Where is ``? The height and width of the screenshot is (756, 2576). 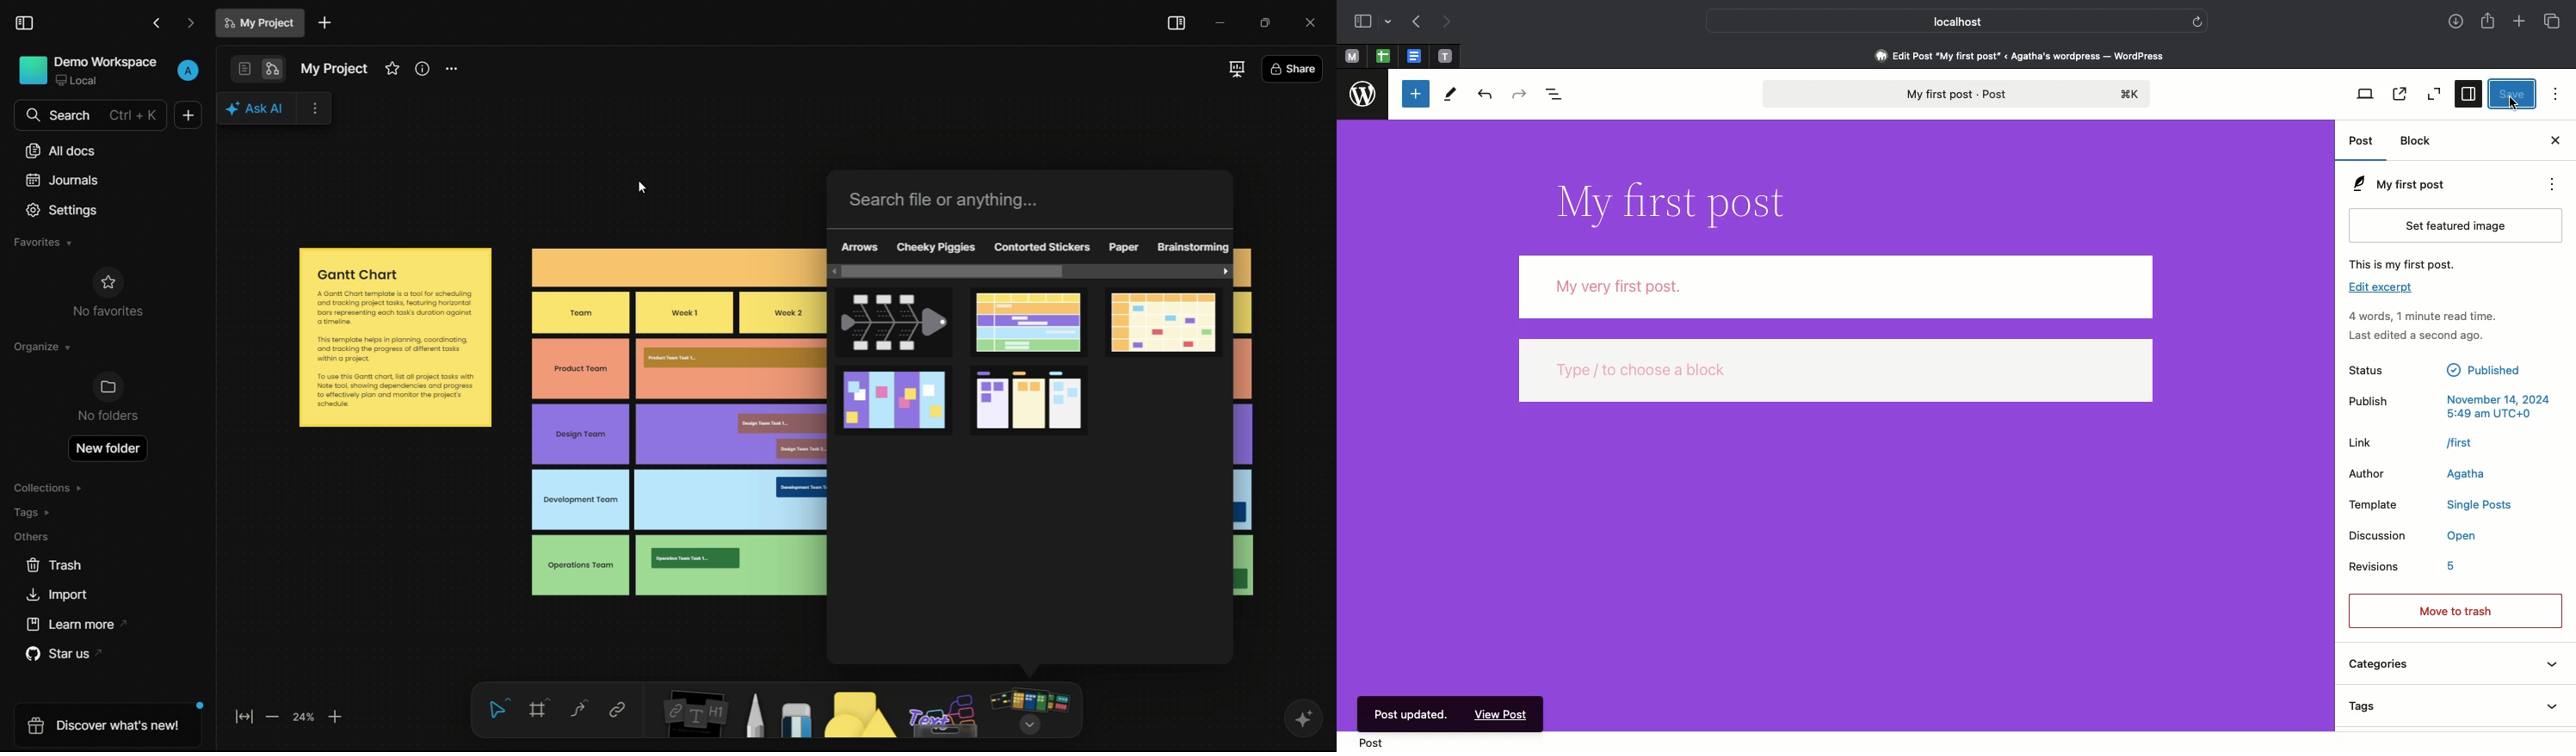
 is located at coordinates (1839, 371).